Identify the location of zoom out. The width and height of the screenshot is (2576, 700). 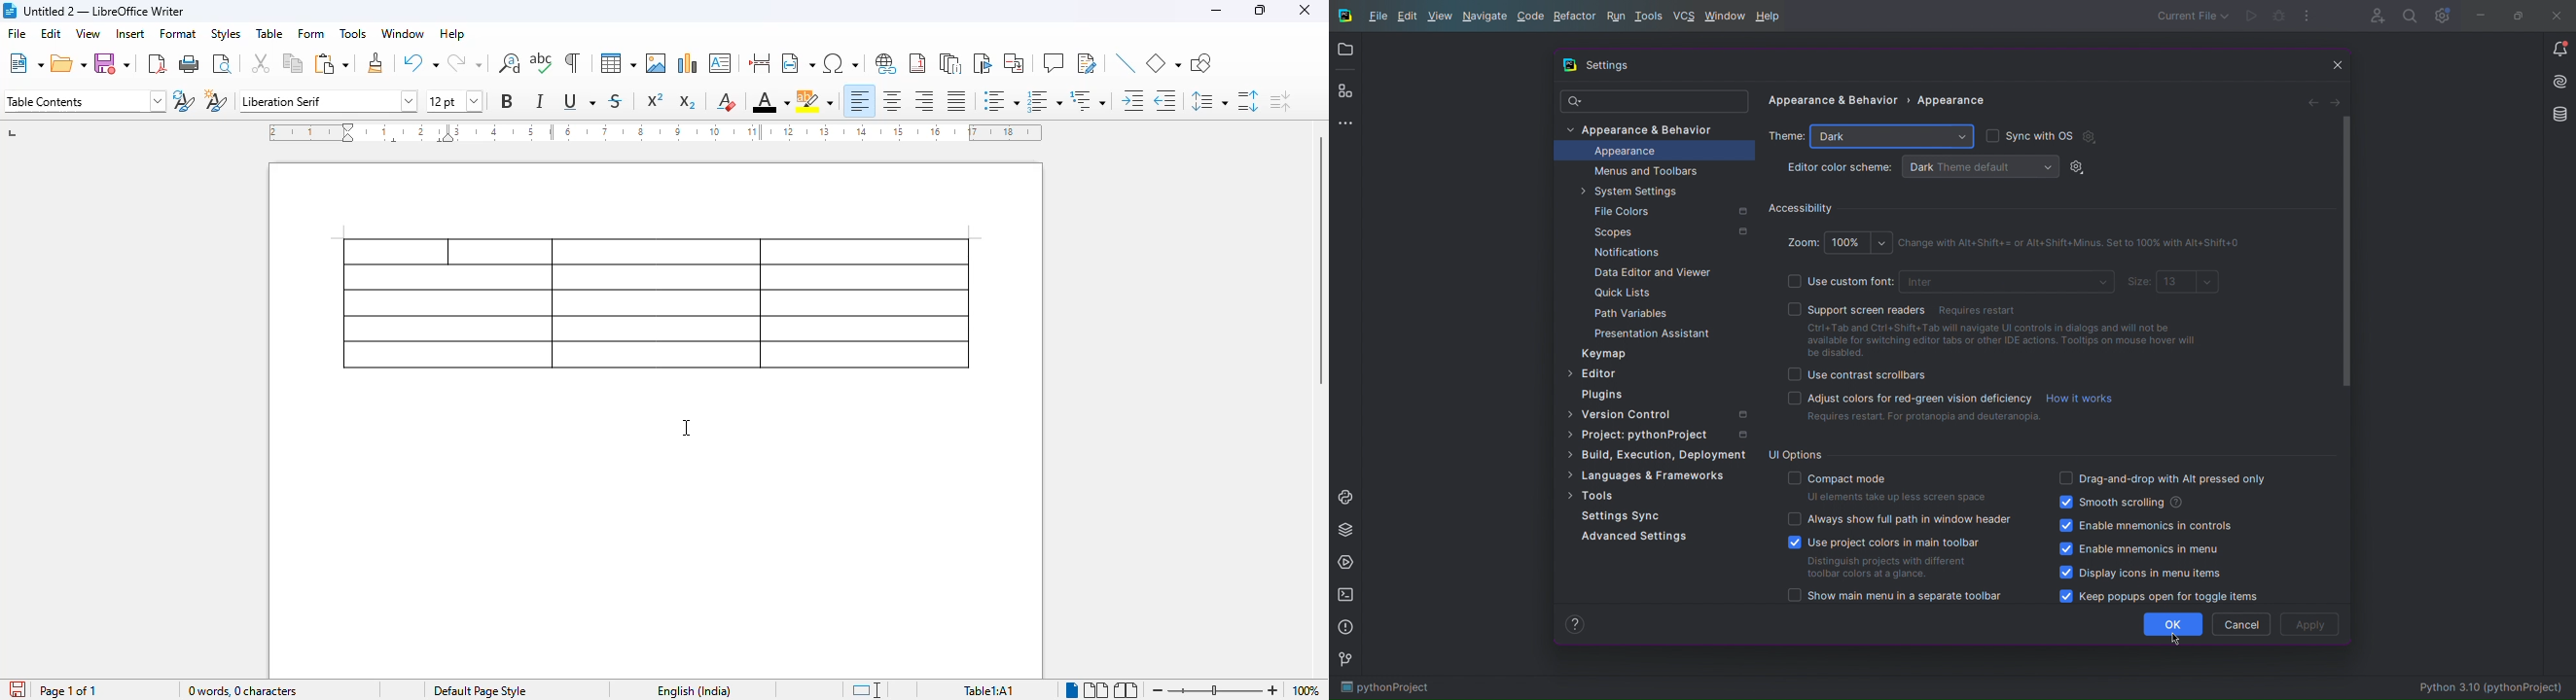
(1158, 690).